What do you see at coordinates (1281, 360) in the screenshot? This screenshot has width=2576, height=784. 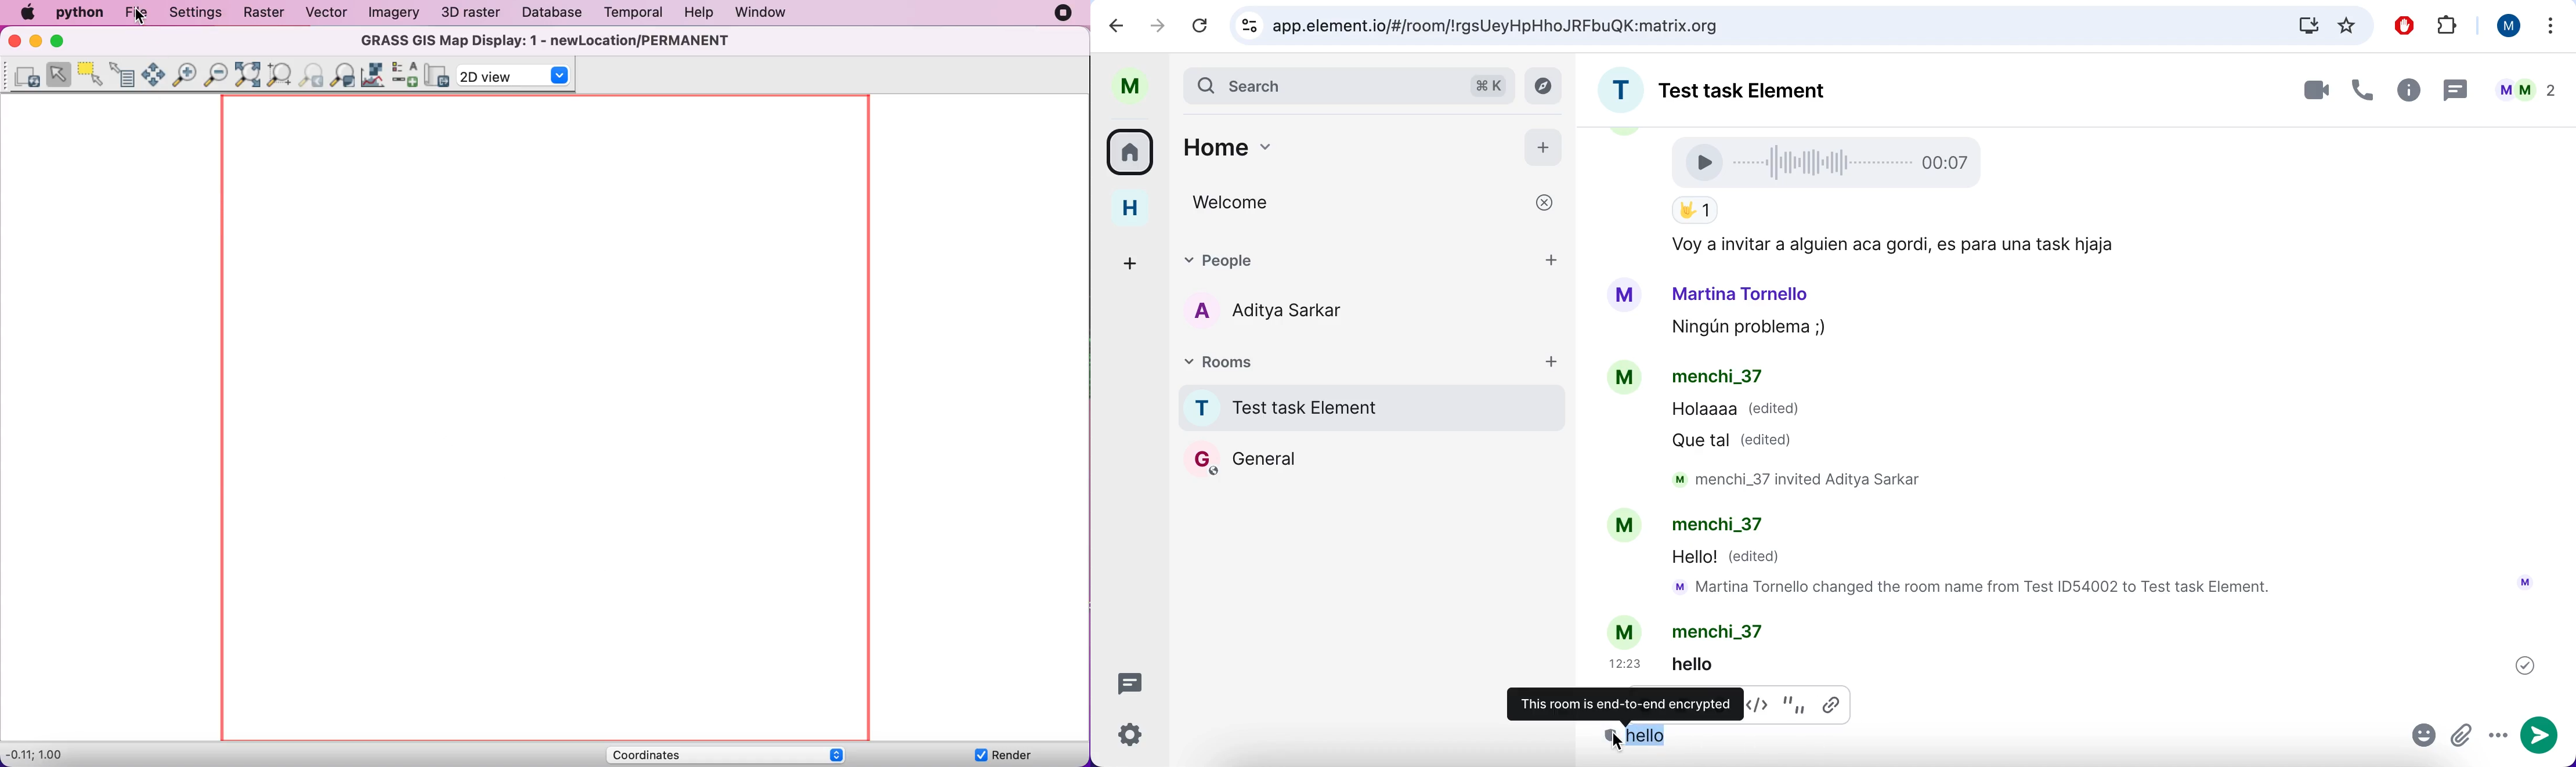 I see `rooms` at bounding box center [1281, 360].